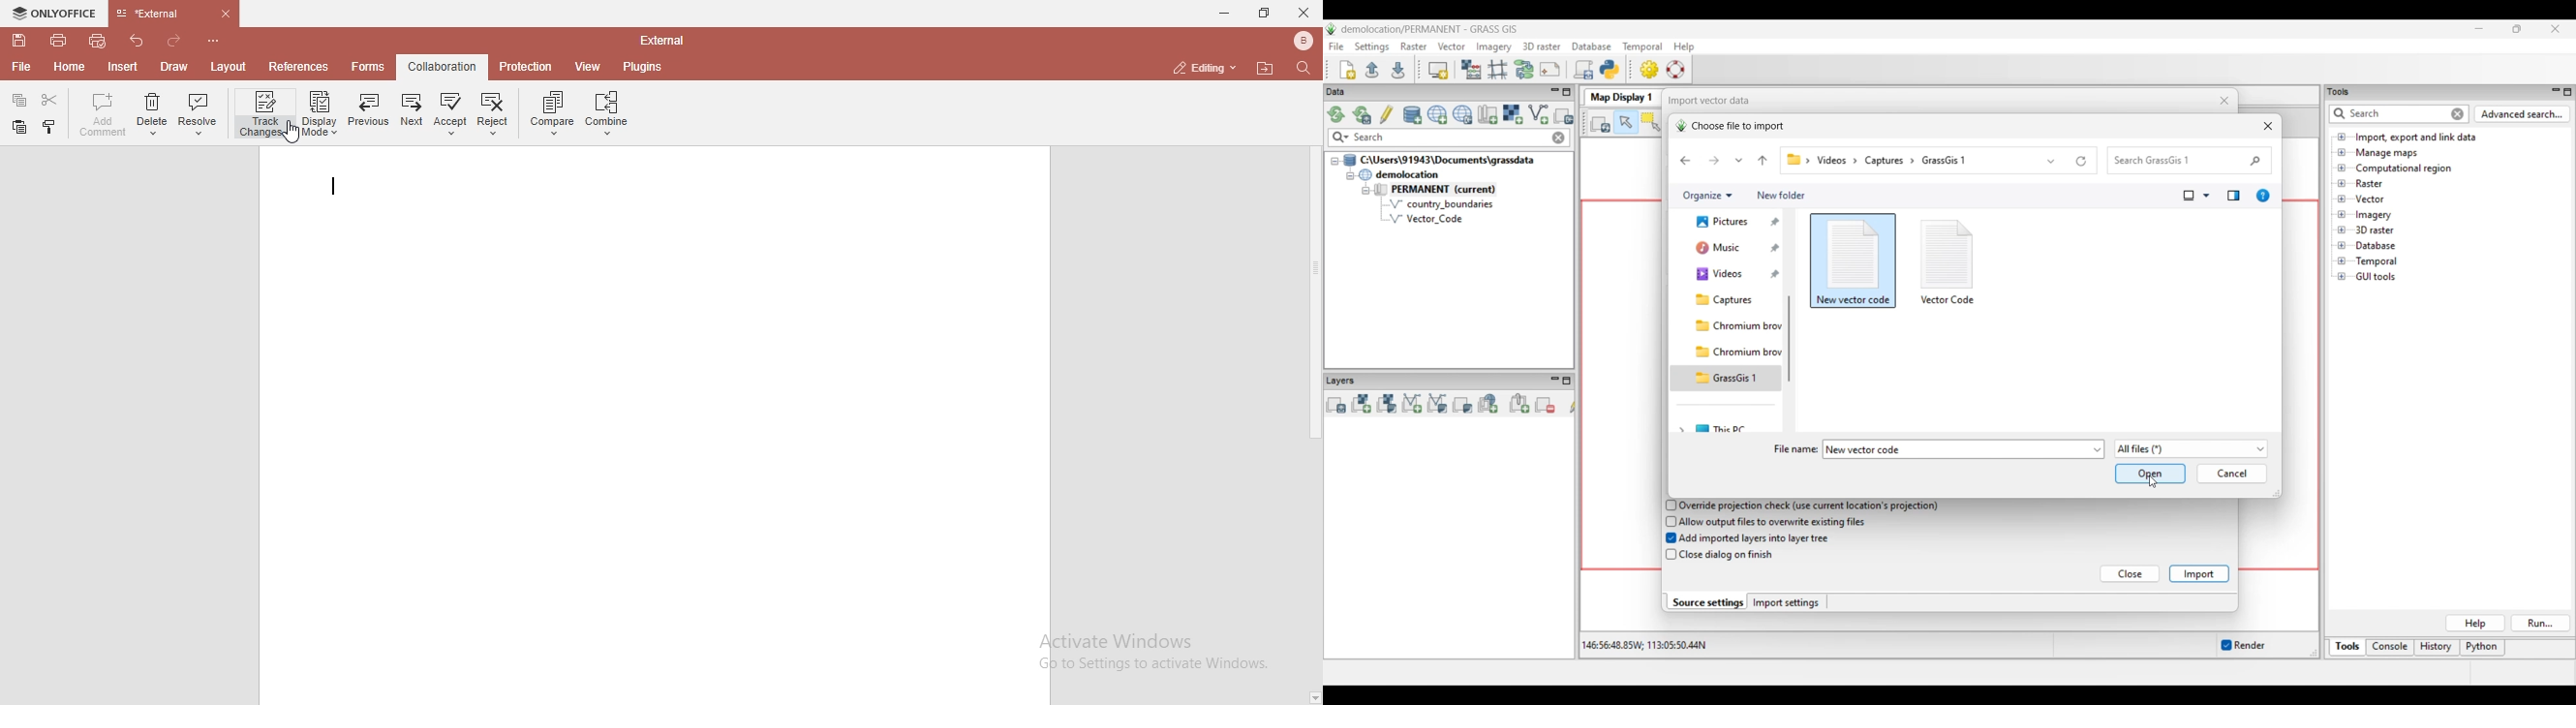 This screenshot has height=728, width=2576. What do you see at coordinates (1305, 69) in the screenshot?
I see `find` at bounding box center [1305, 69].